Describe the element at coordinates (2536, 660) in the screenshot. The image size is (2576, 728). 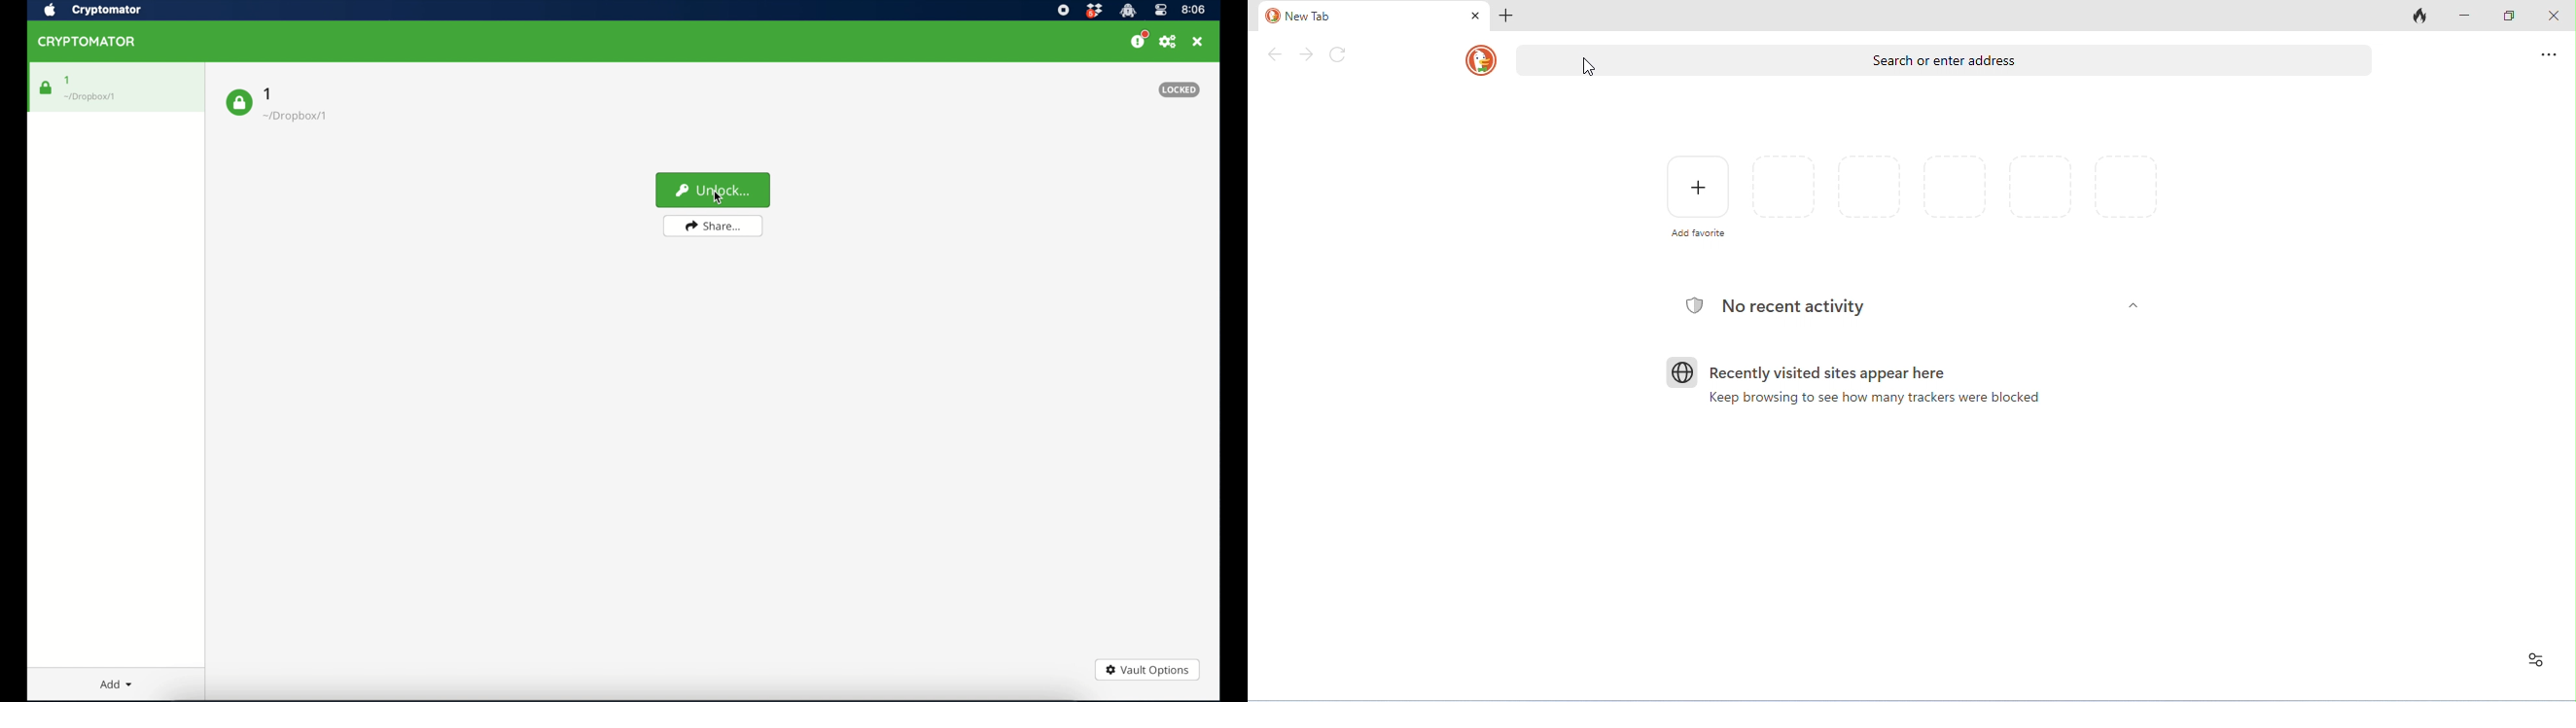
I see `favorite and recent activity` at that location.